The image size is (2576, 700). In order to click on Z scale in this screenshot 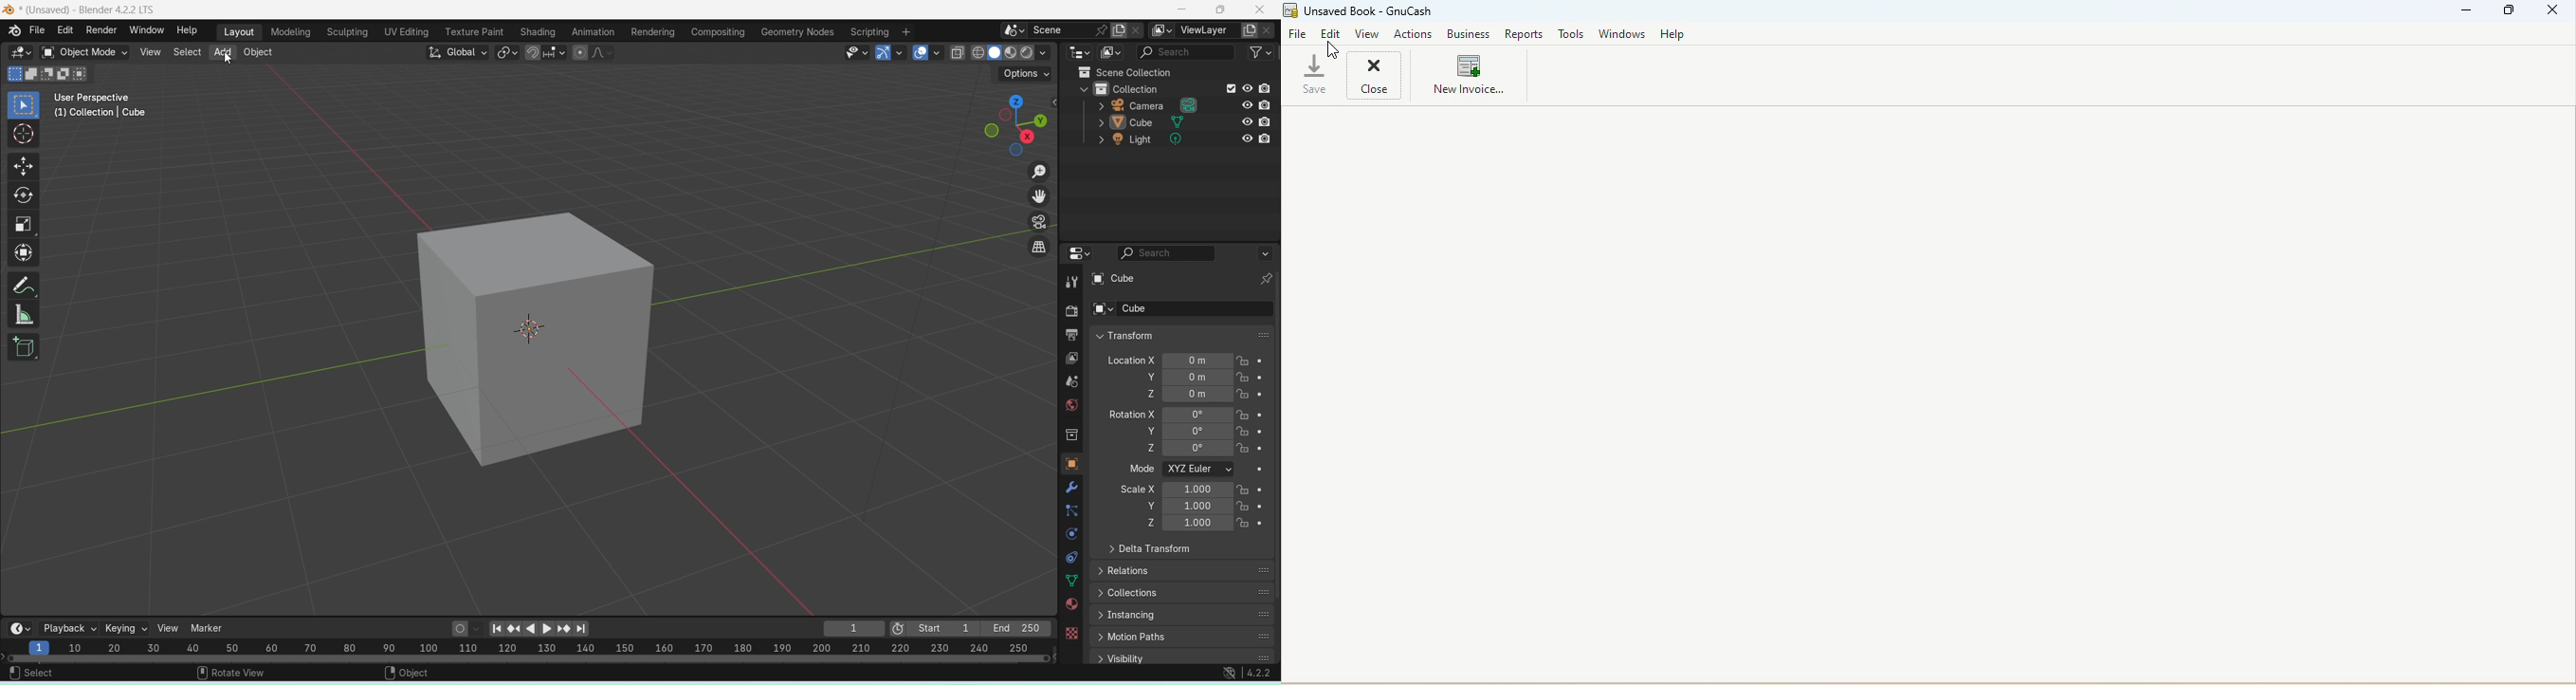, I will do `click(1214, 523)`.